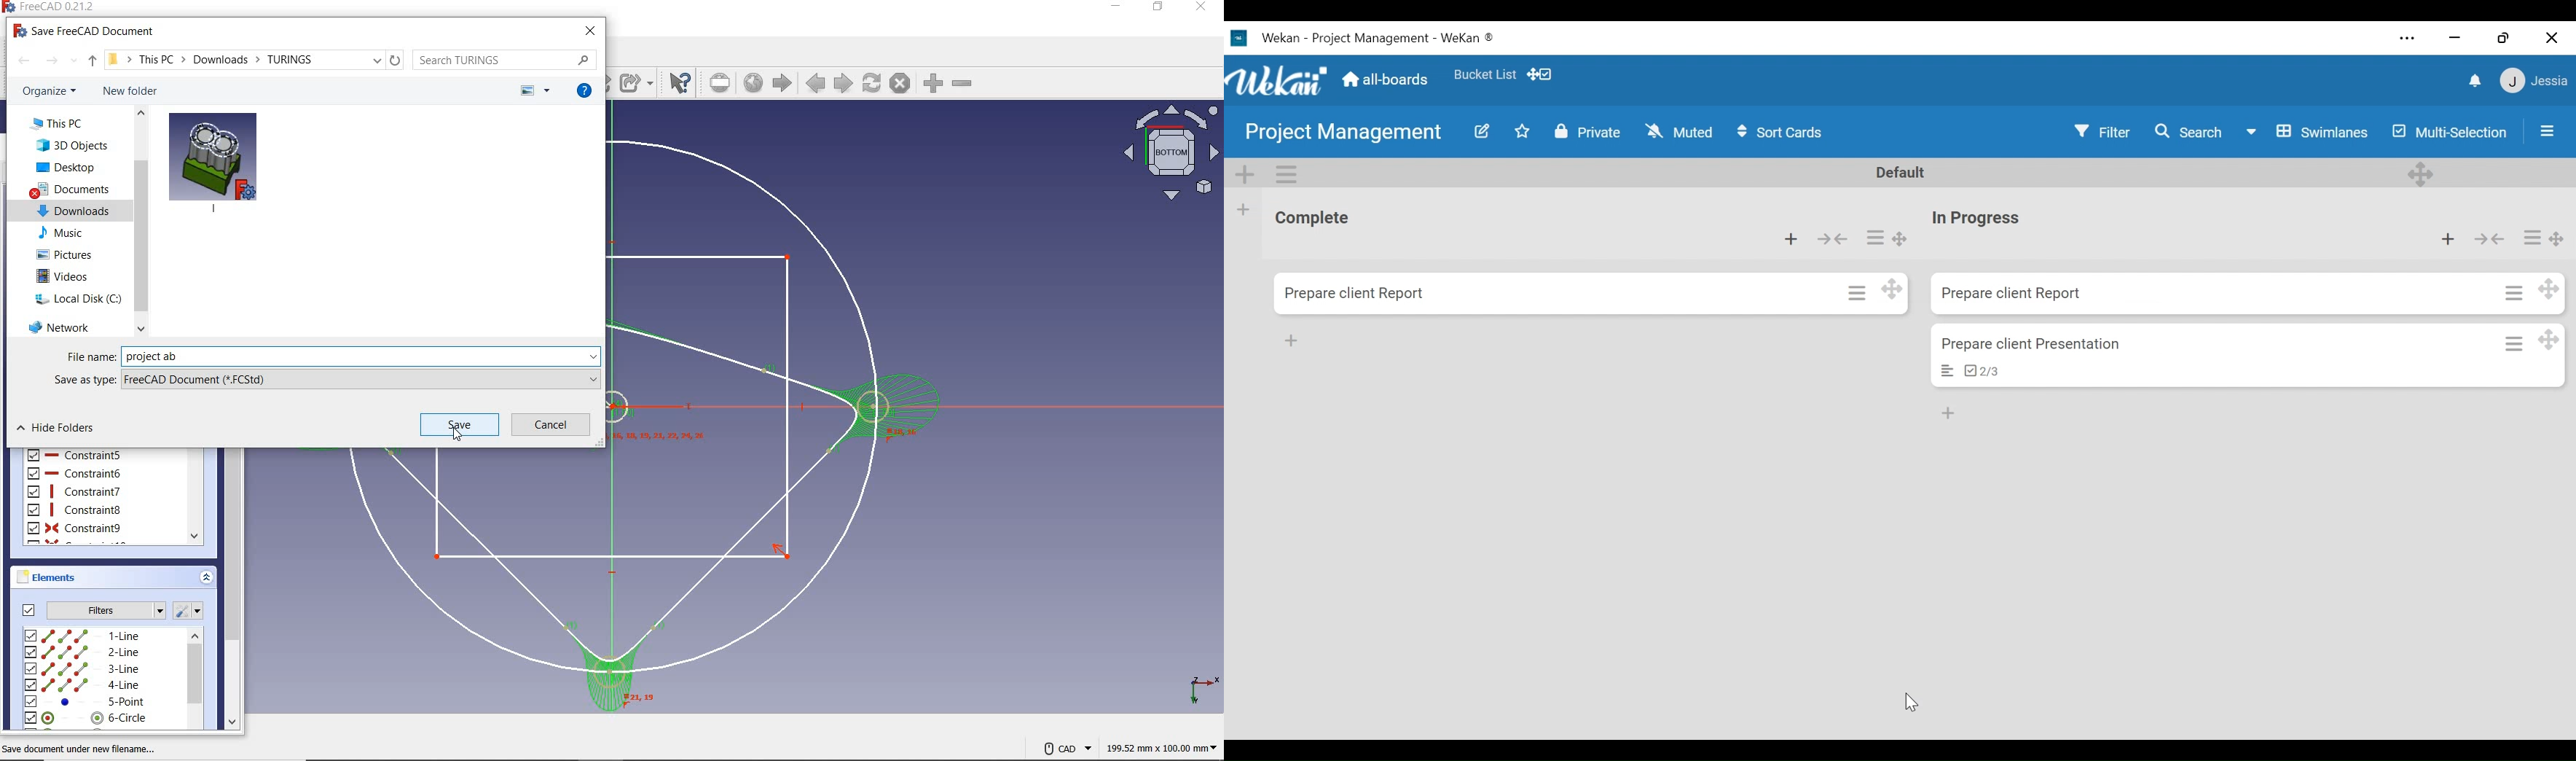 The width and height of the screenshot is (2576, 784). I want to click on Collapse, so click(1831, 239).